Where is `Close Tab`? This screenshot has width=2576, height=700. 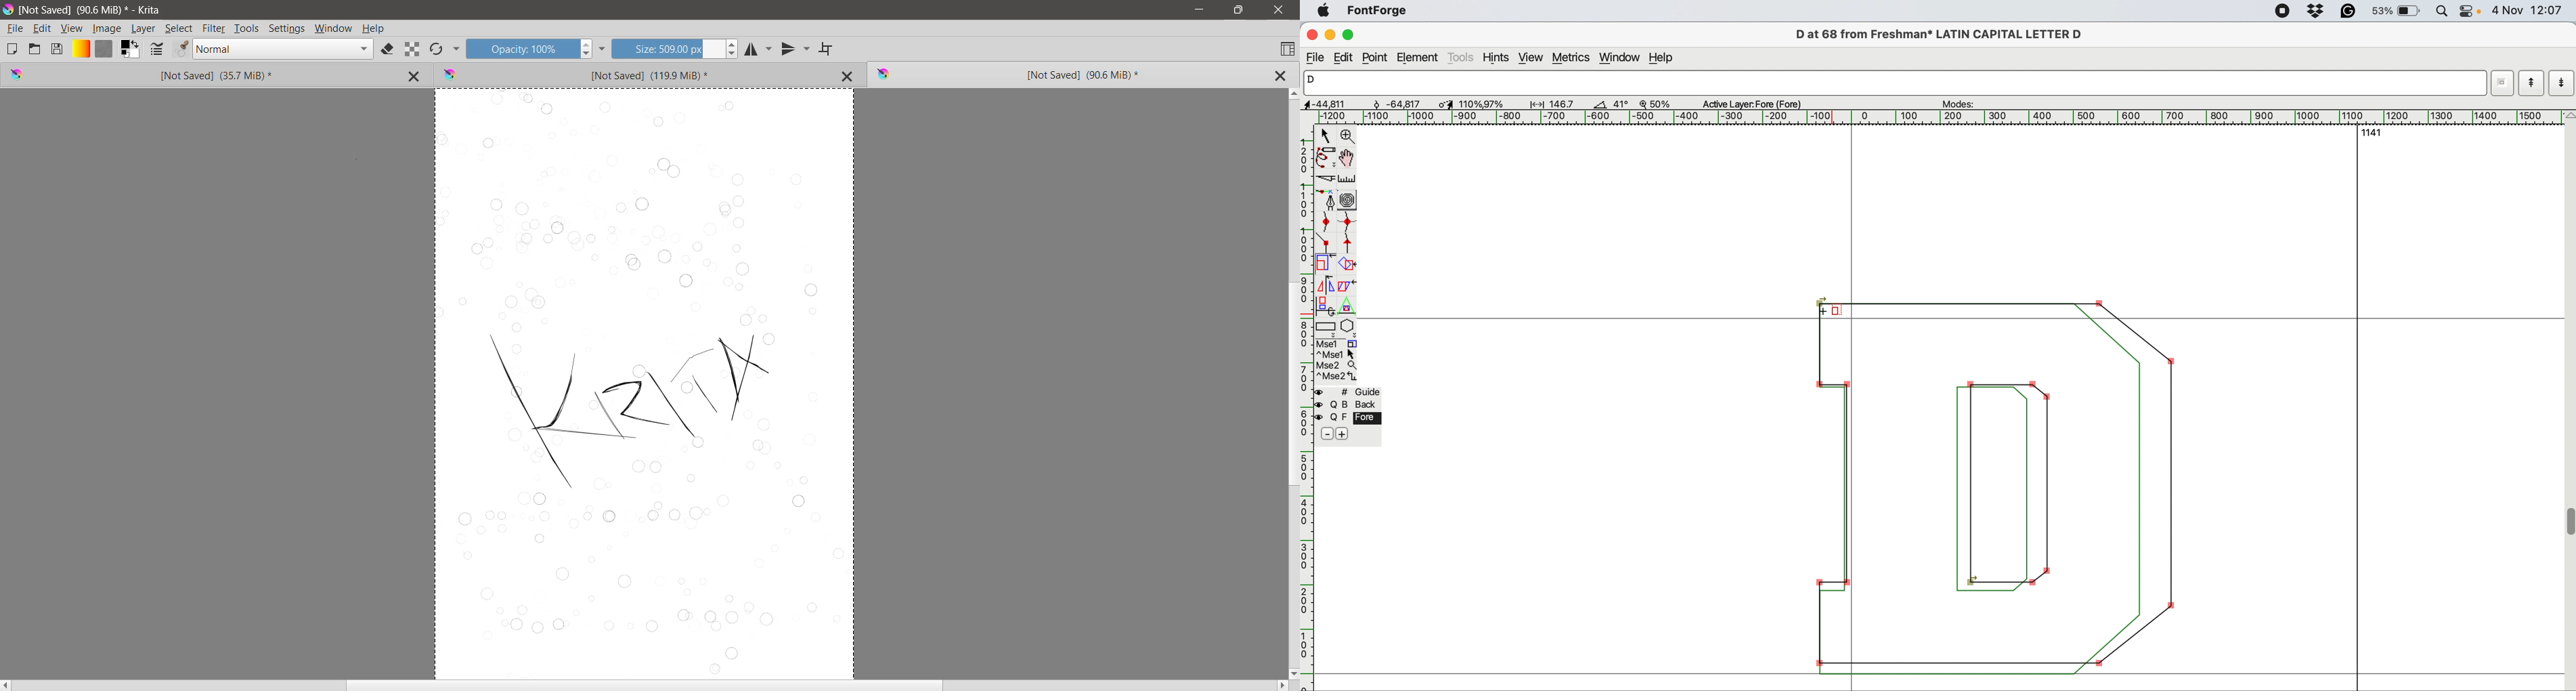
Close Tab is located at coordinates (848, 76).